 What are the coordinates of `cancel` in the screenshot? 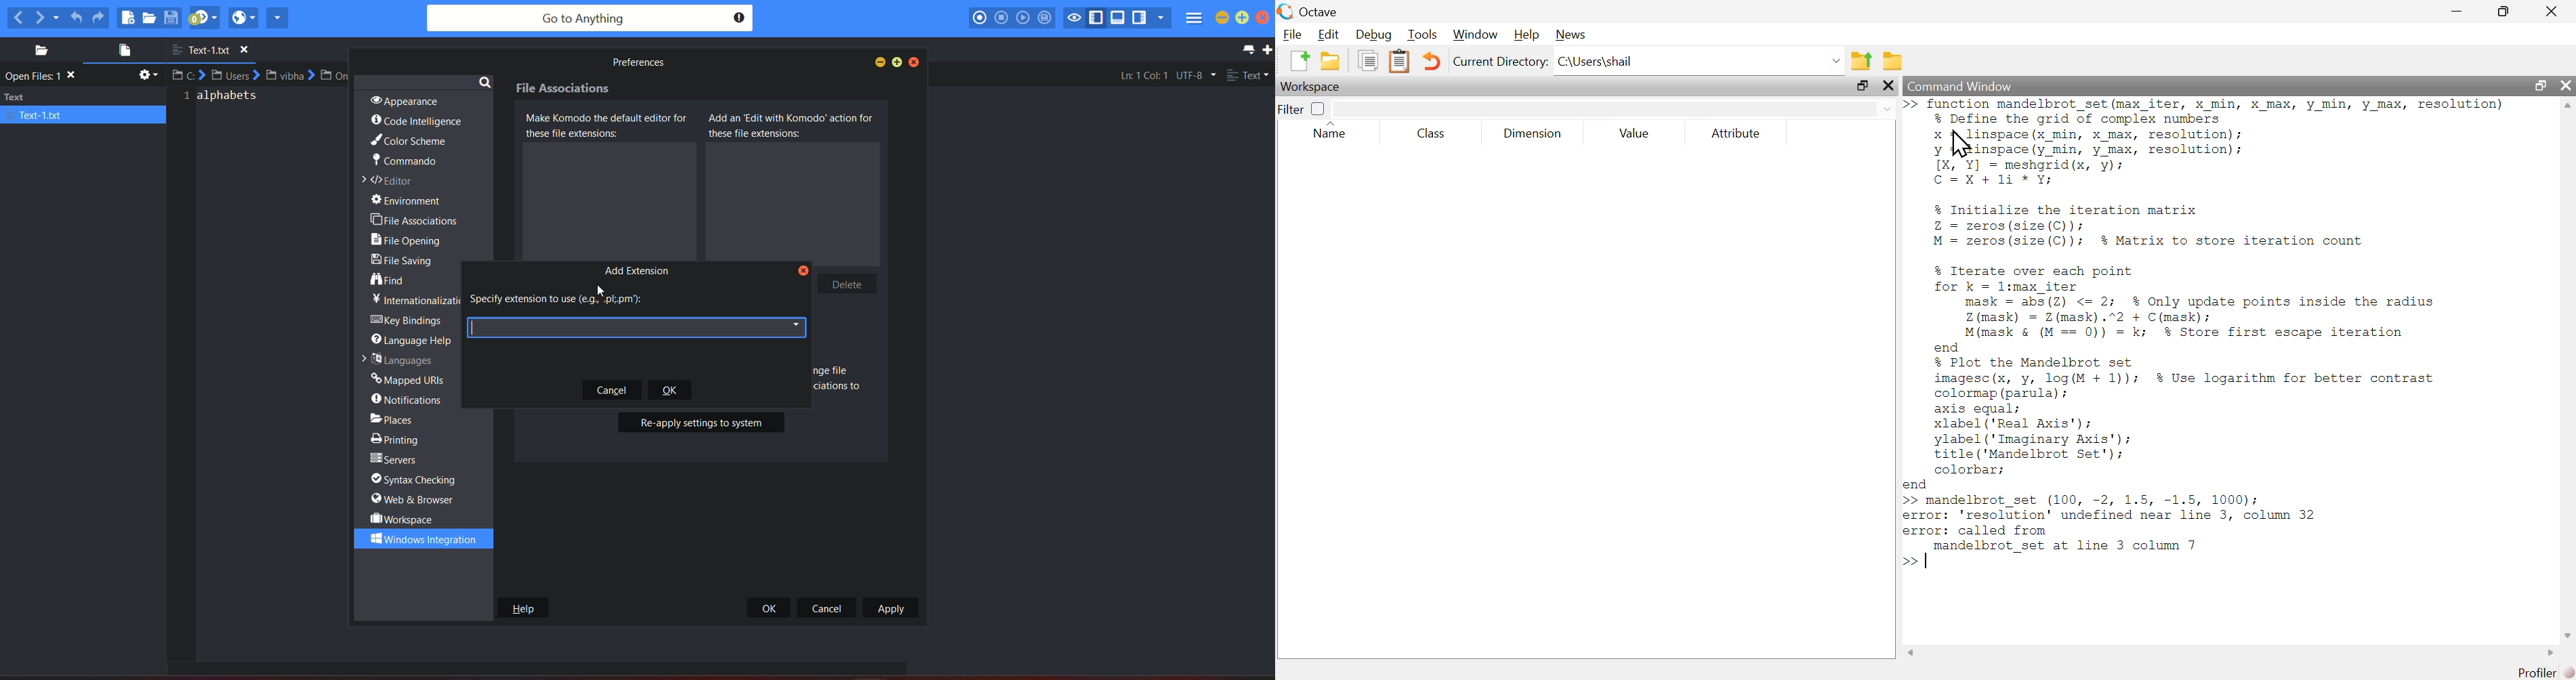 It's located at (828, 608).